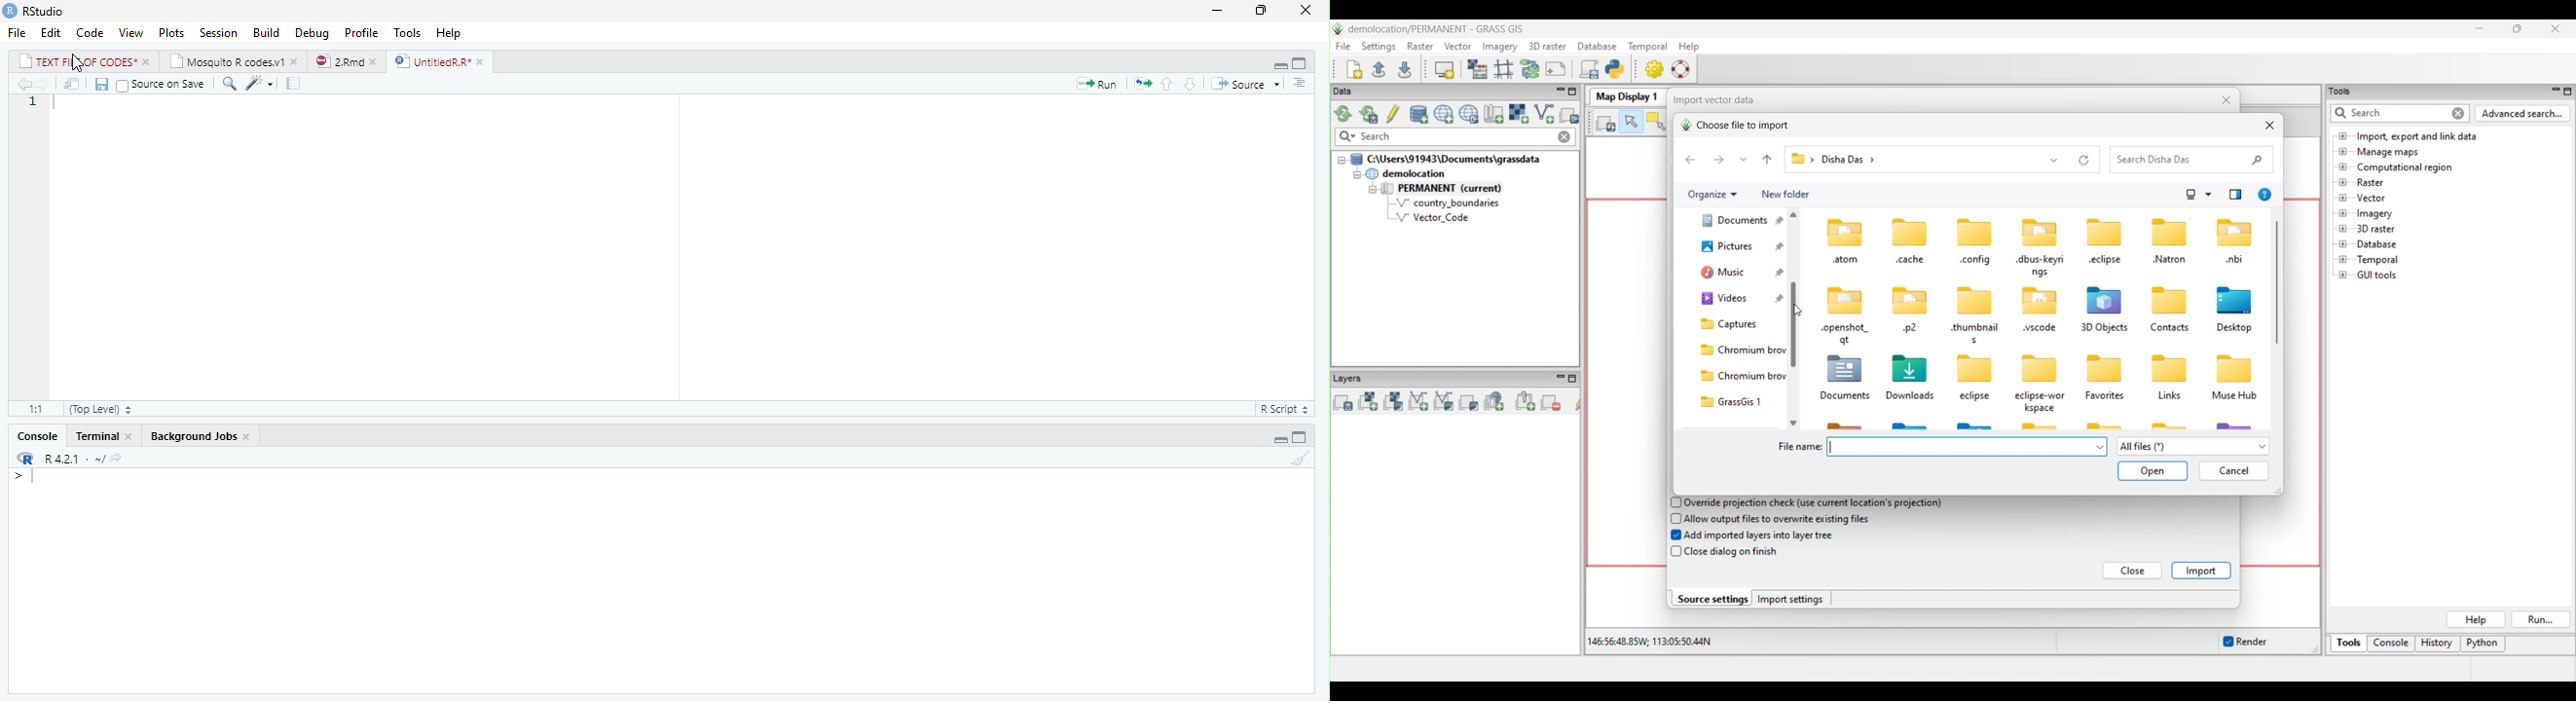  Describe the element at coordinates (1303, 460) in the screenshot. I see `Clear` at that location.